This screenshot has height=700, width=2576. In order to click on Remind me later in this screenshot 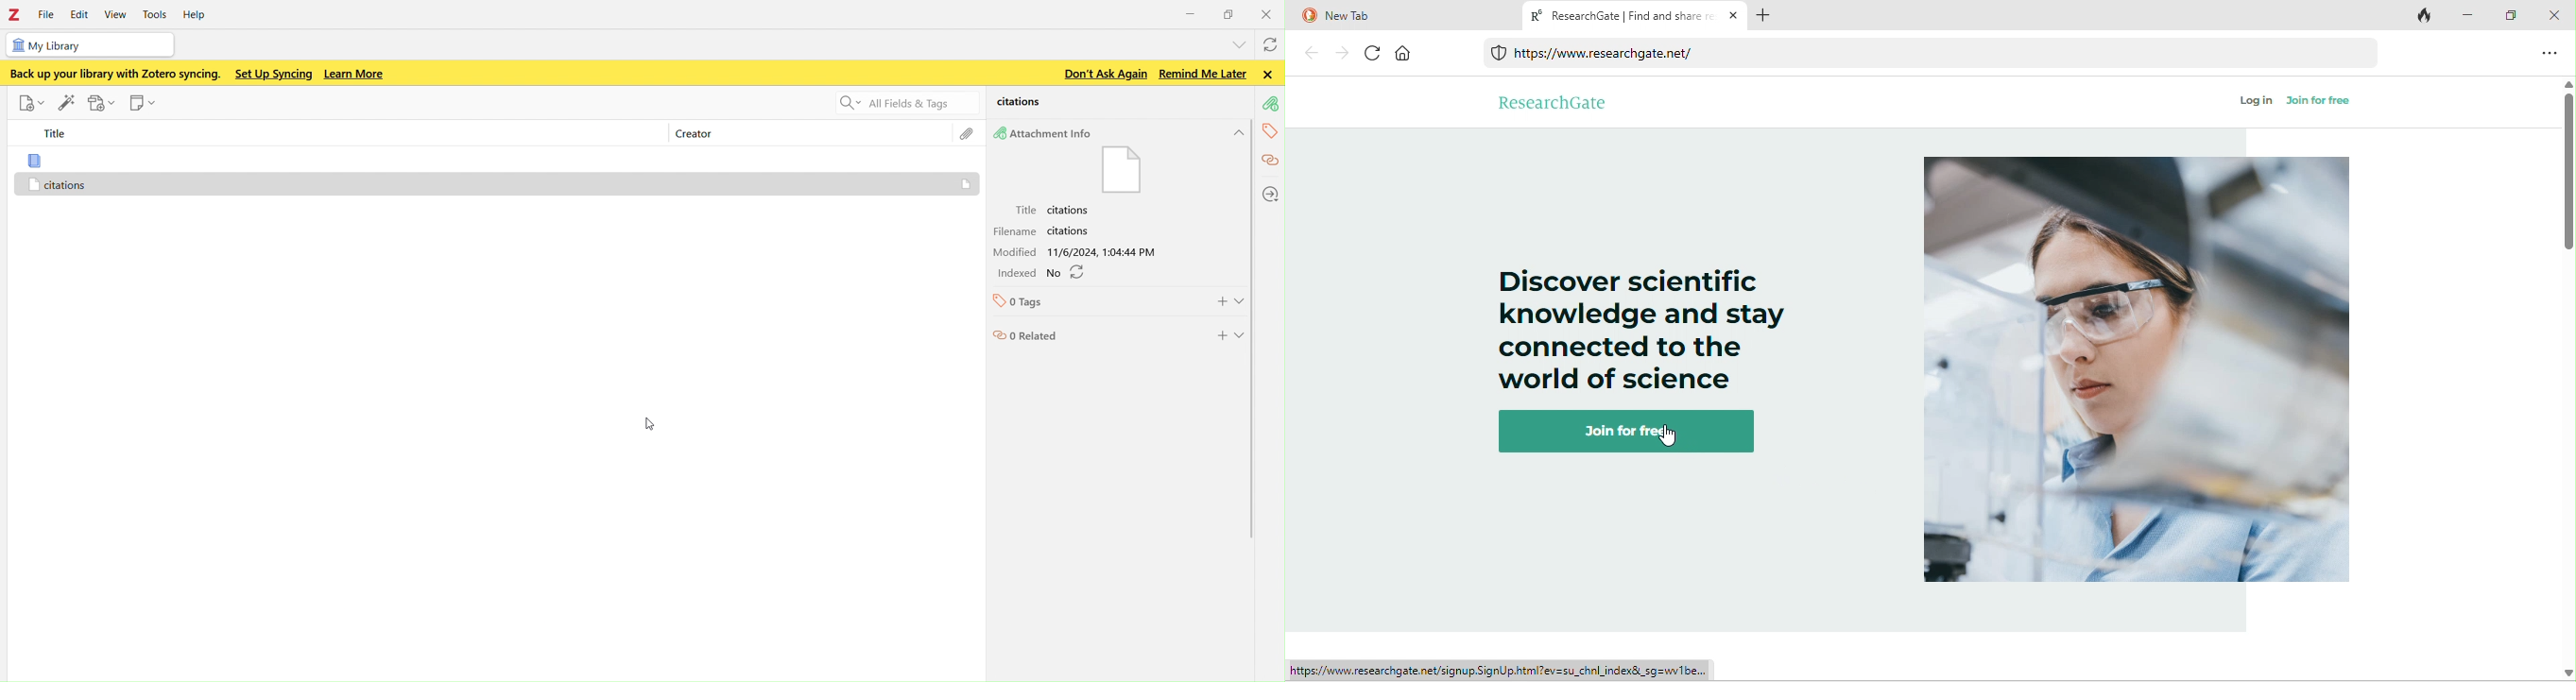, I will do `click(1203, 73)`.